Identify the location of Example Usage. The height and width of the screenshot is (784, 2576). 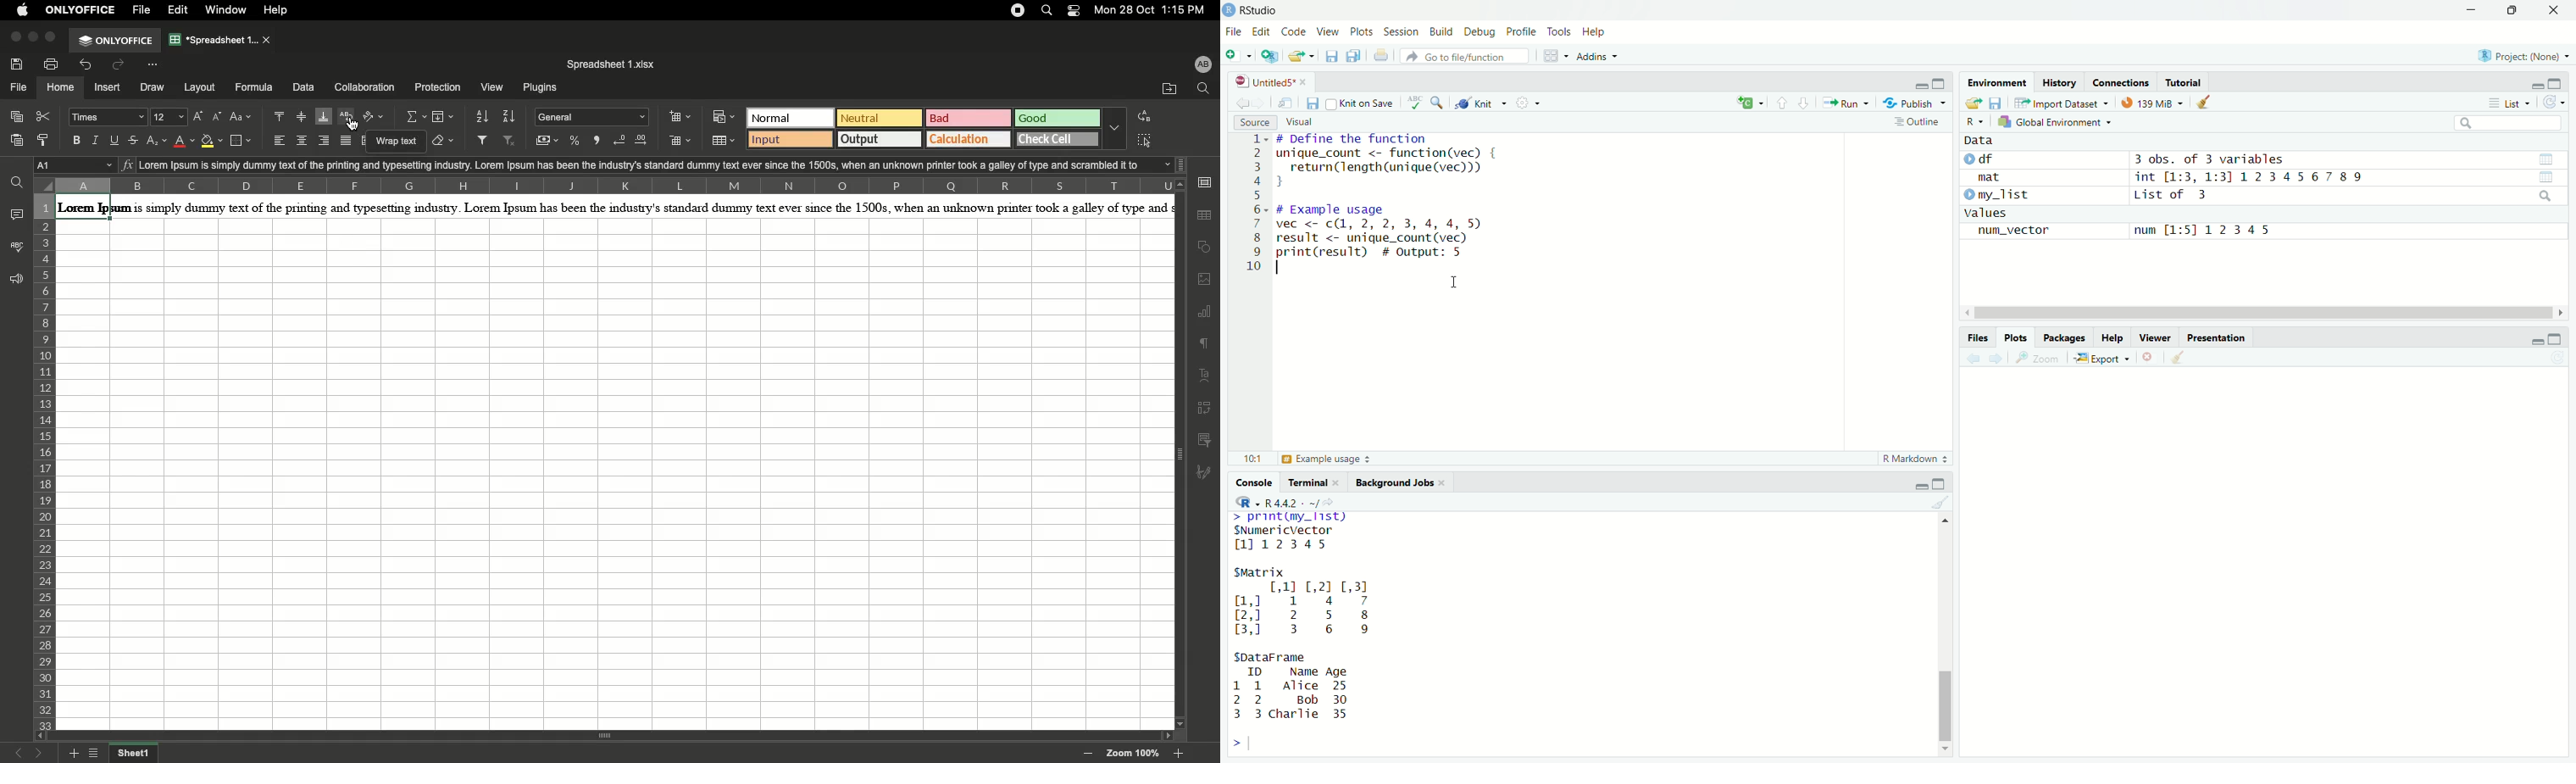
(1325, 459).